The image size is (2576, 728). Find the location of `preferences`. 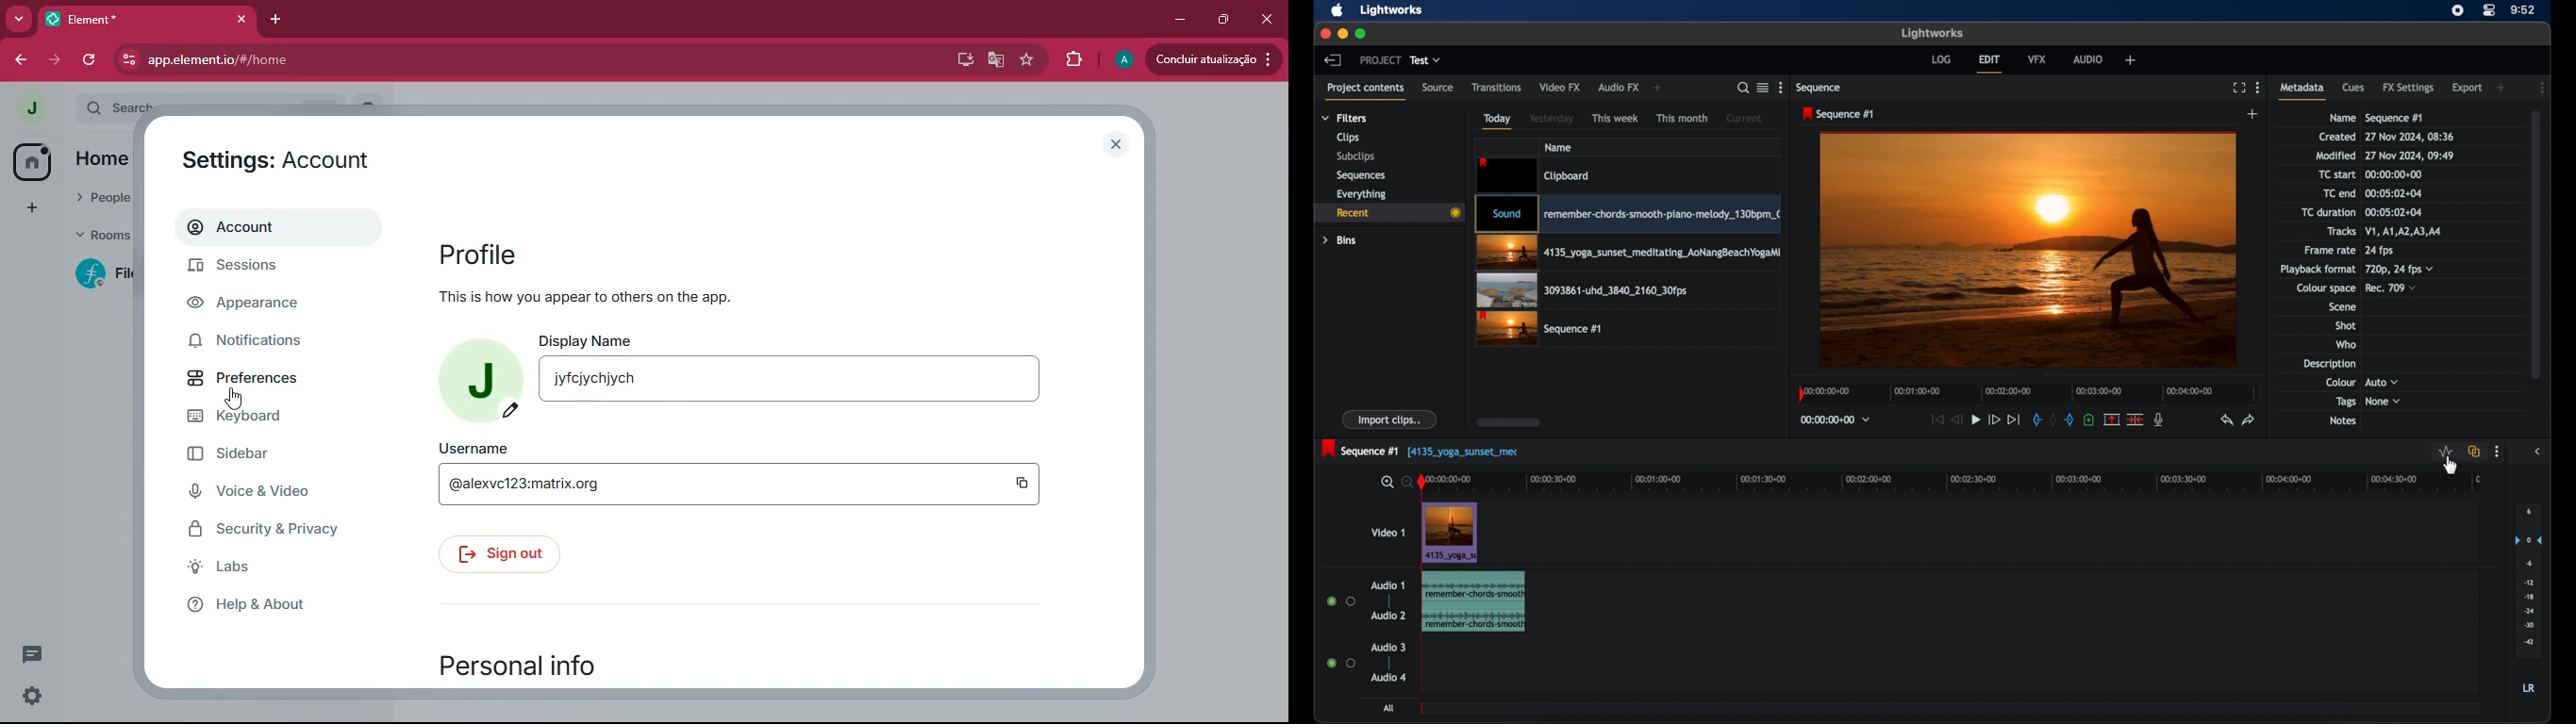

preferences is located at coordinates (270, 375).